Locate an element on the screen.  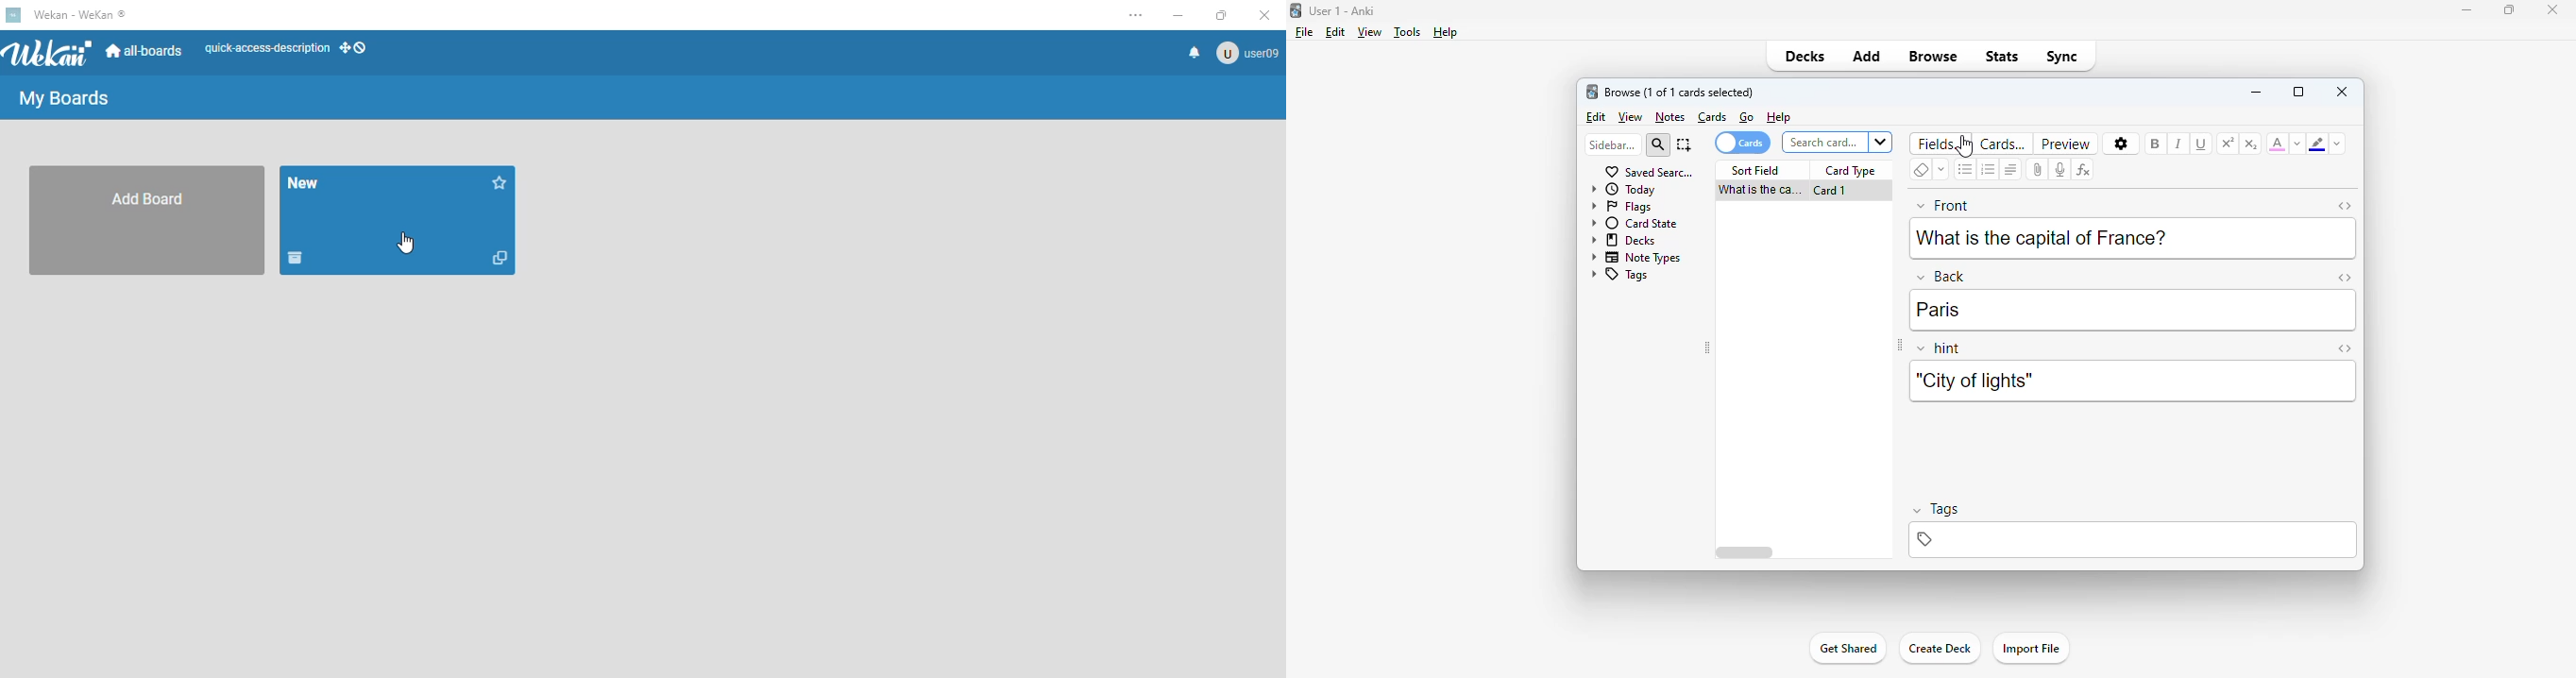
toggle HTML editor is located at coordinates (2346, 206).